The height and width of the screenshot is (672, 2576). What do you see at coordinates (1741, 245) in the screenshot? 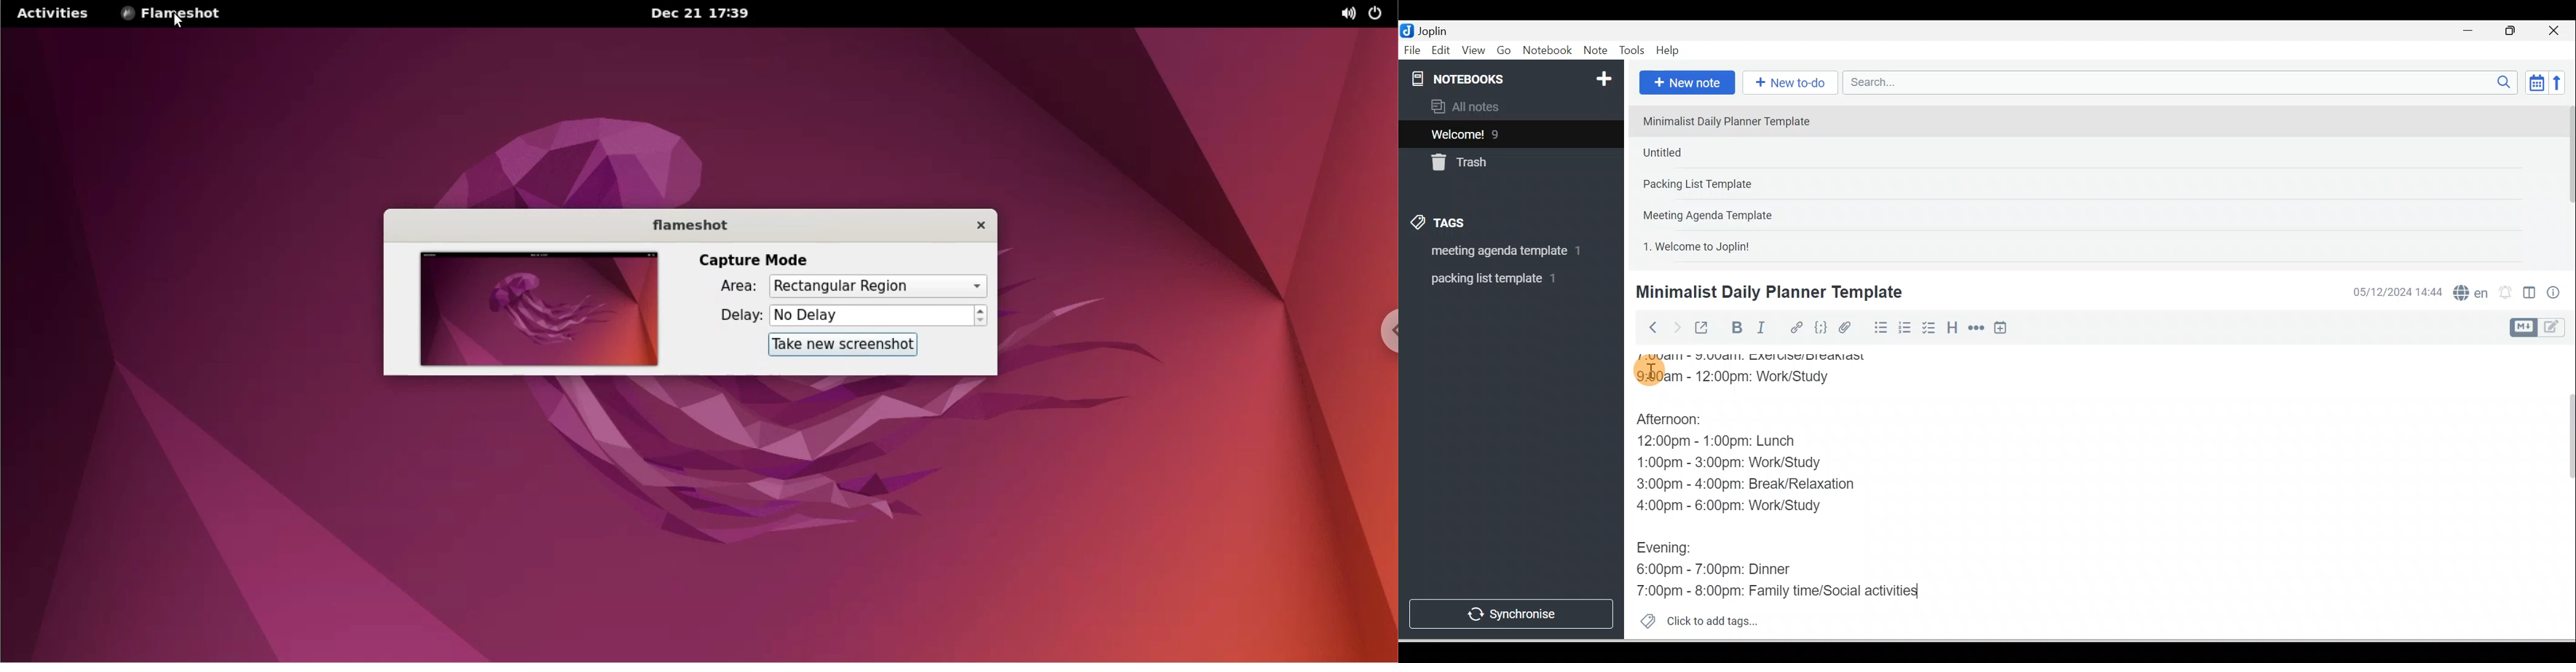
I see `Note 5` at bounding box center [1741, 245].